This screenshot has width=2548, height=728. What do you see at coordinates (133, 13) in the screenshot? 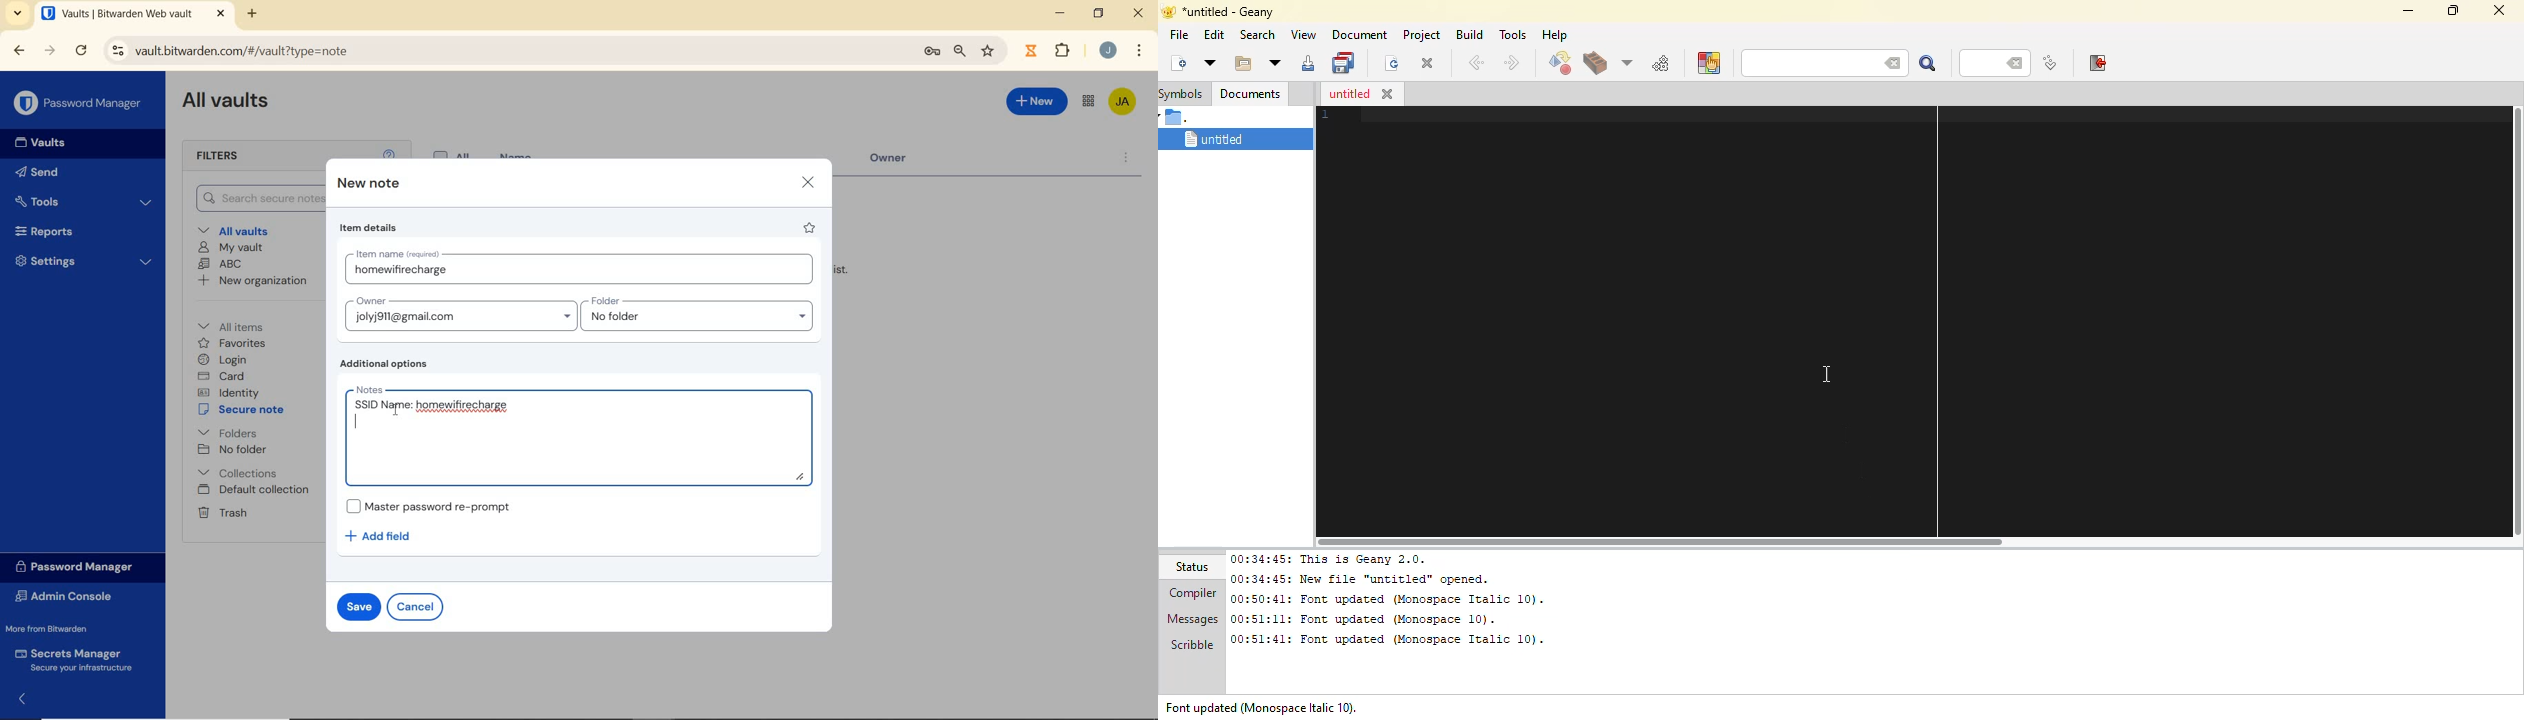
I see `open tab` at bounding box center [133, 13].